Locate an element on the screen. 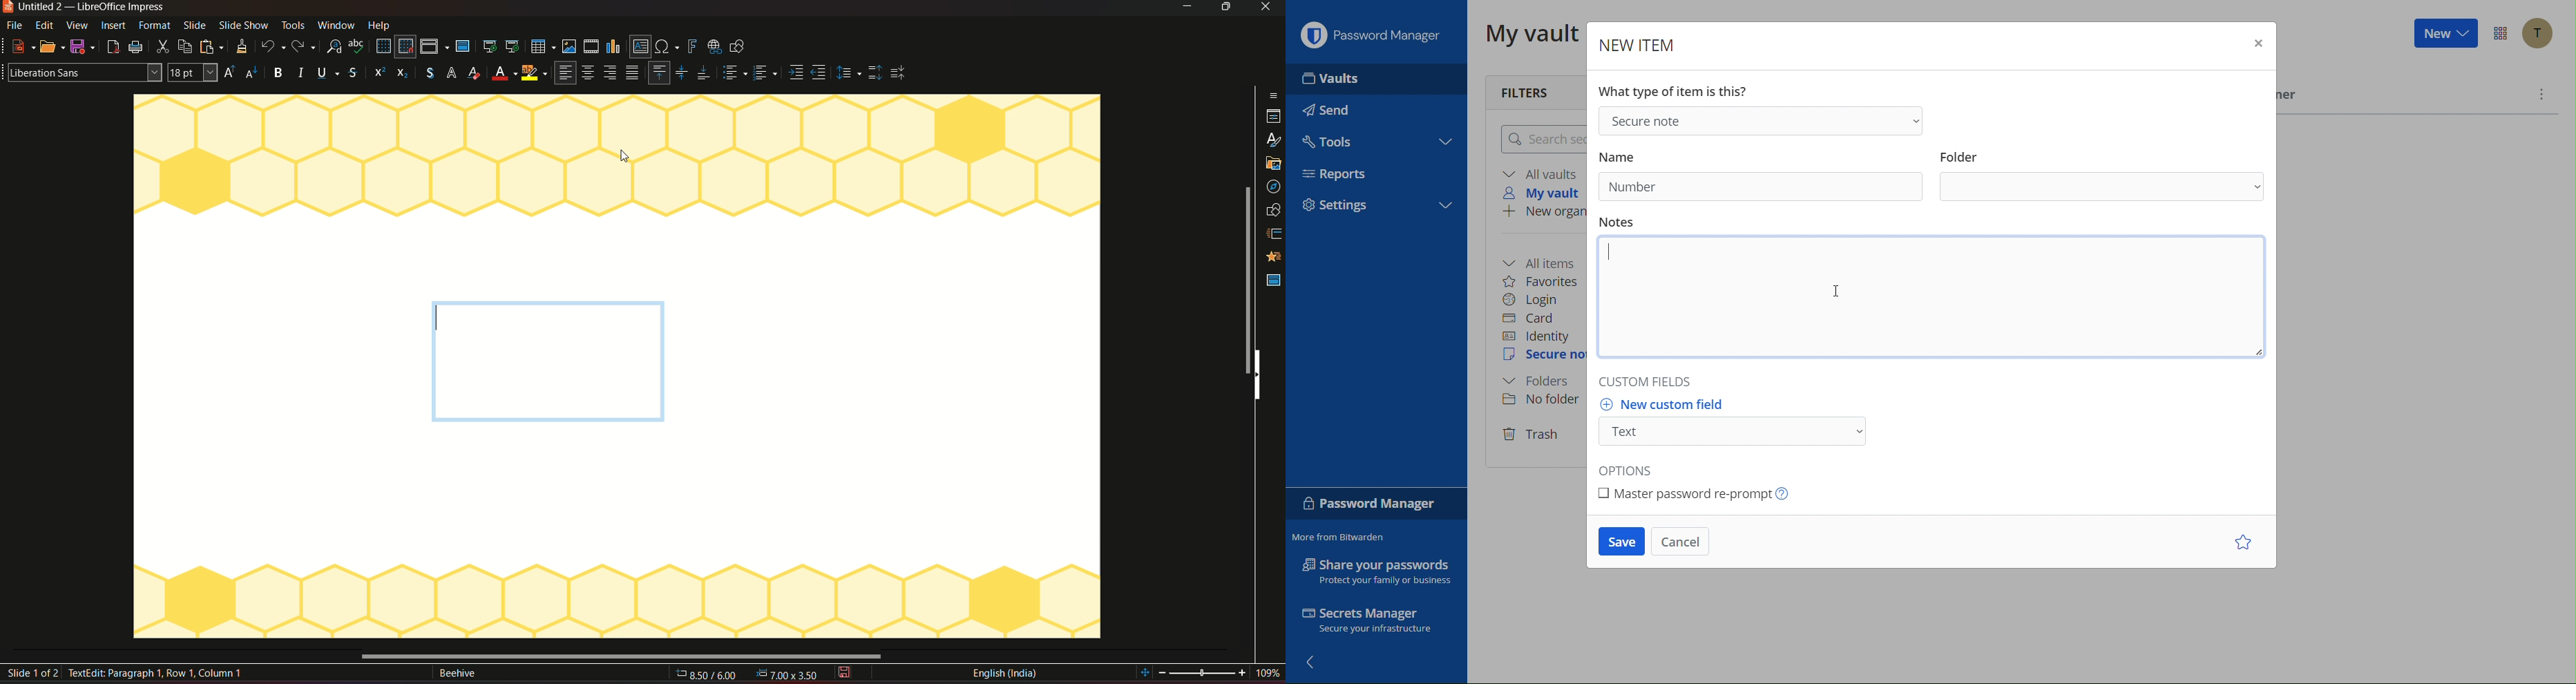 This screenshot has height=700, width=2576. Secure Note is located at coordinates (1543, 357).